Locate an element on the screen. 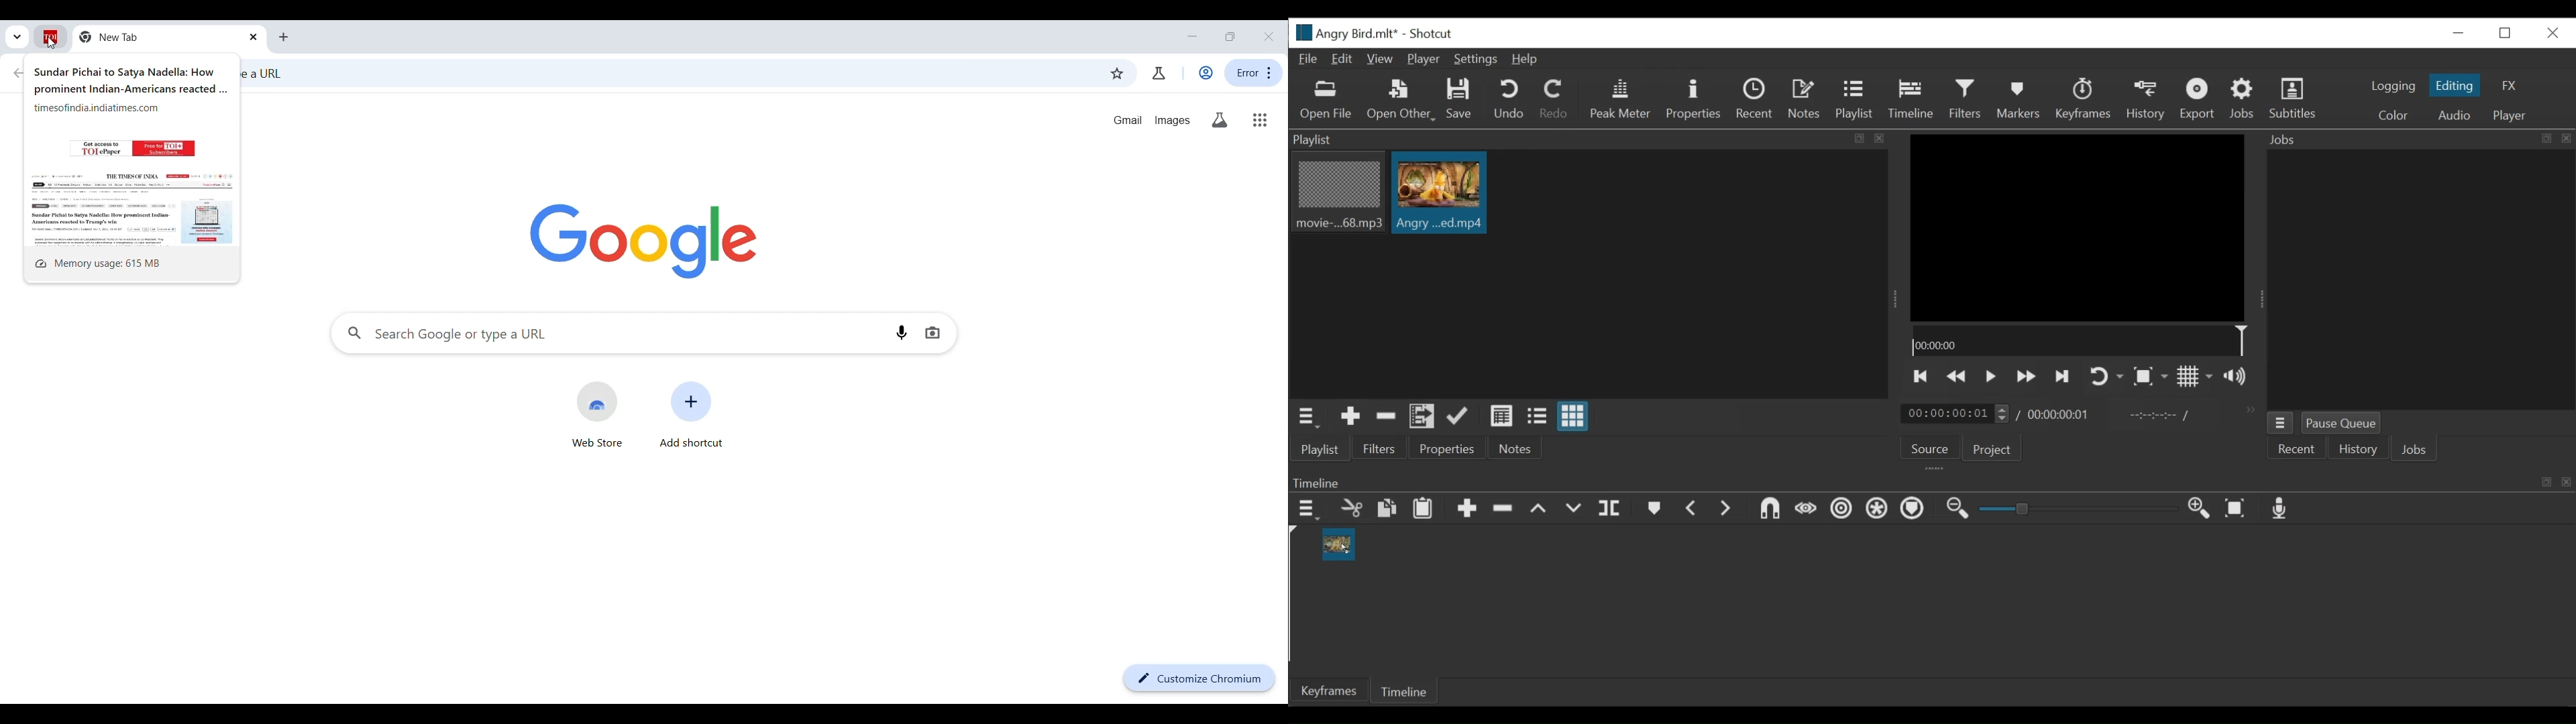  Ripple Delete is located at coordinates (1503, 509).